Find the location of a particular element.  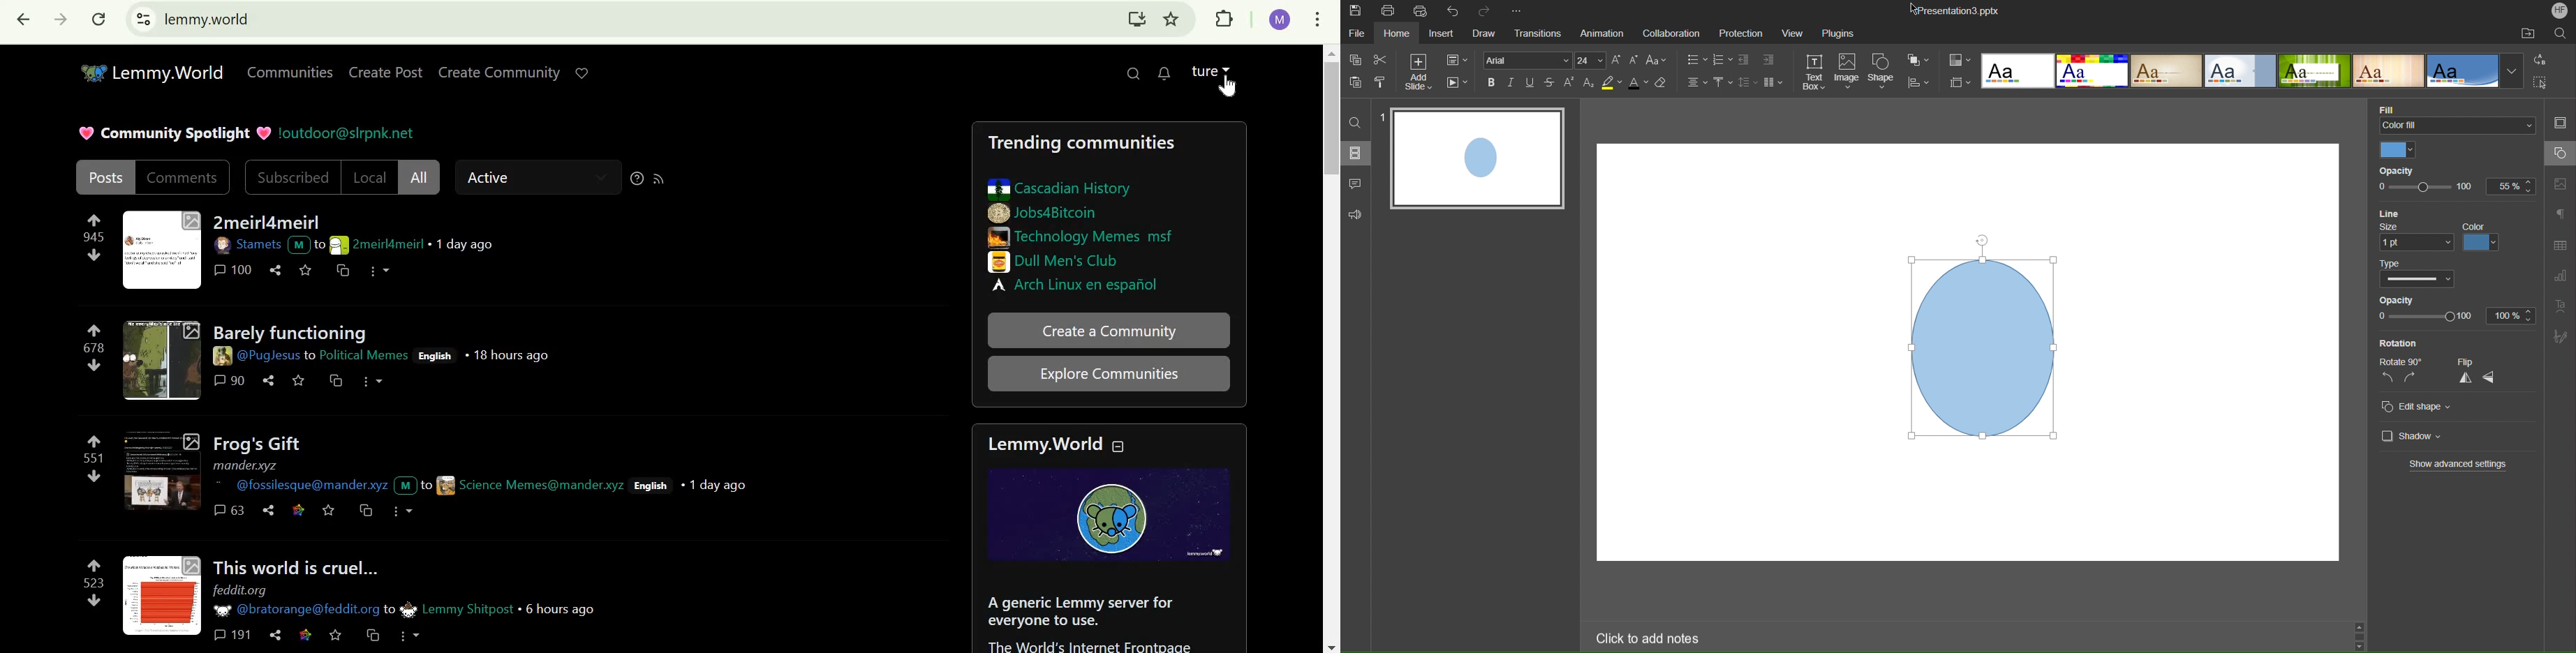

18 hours ago is located at coordinates (510, 356).